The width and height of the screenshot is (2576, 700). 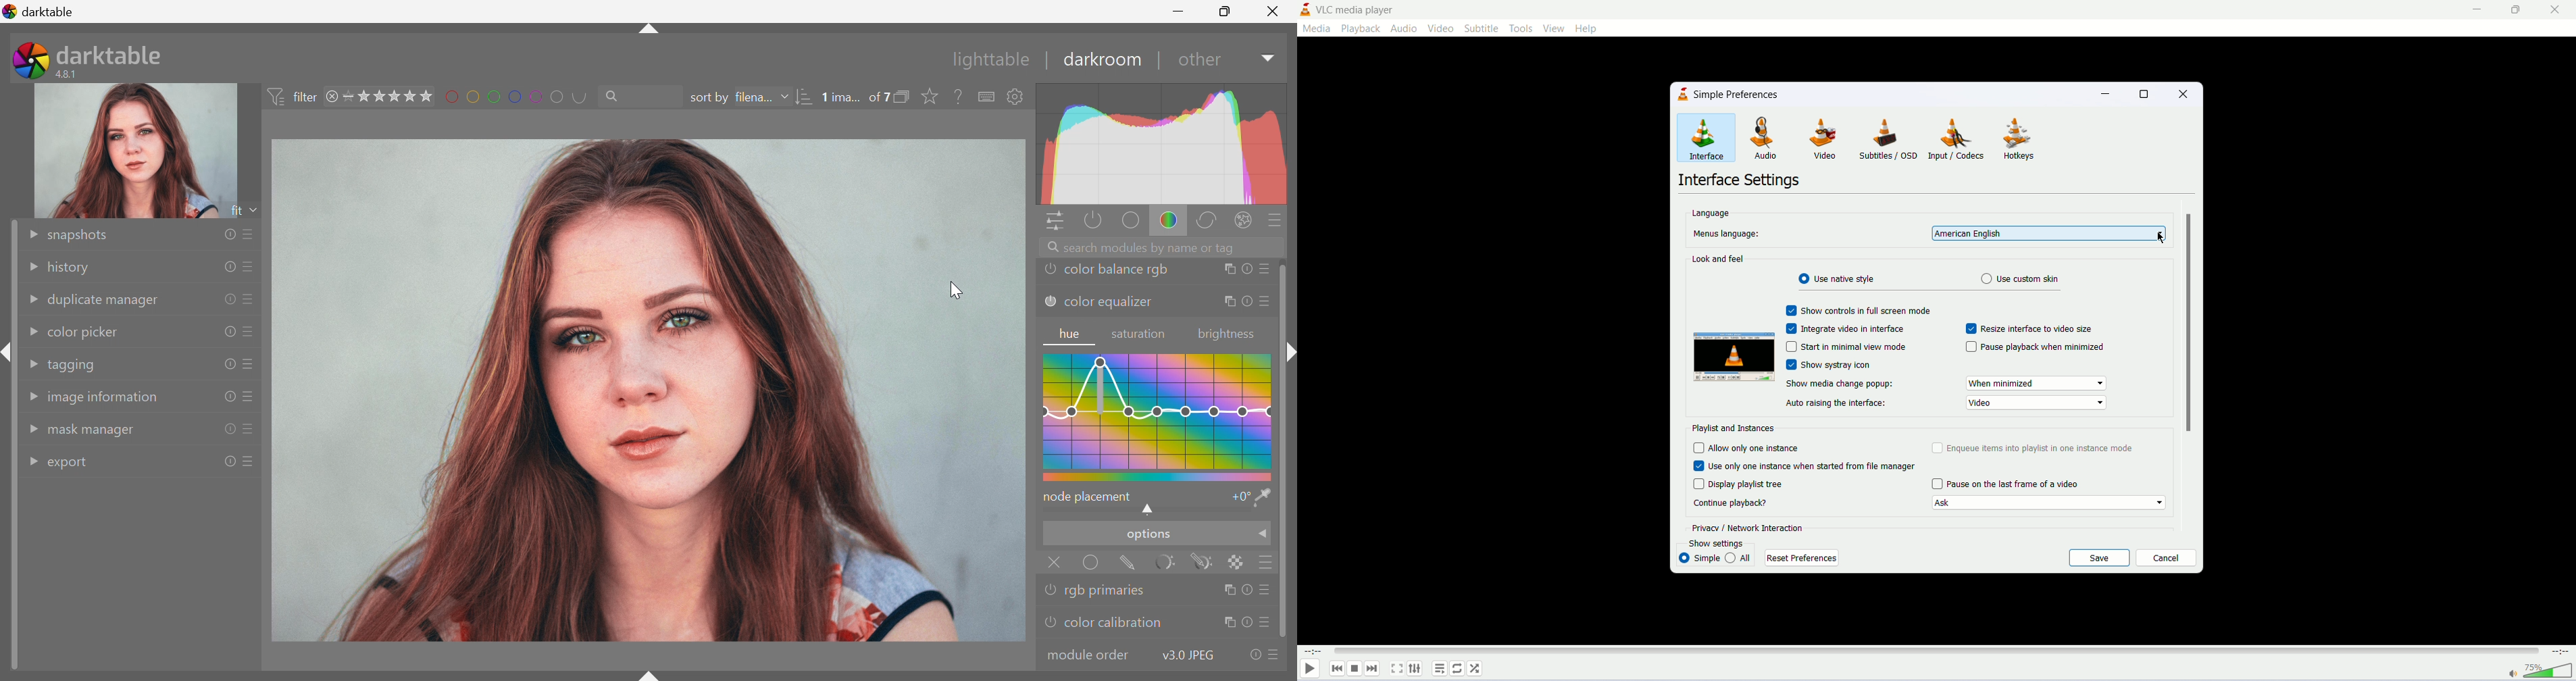 I want to click on v3.0 JPEG, so click(x=1185, y=655).